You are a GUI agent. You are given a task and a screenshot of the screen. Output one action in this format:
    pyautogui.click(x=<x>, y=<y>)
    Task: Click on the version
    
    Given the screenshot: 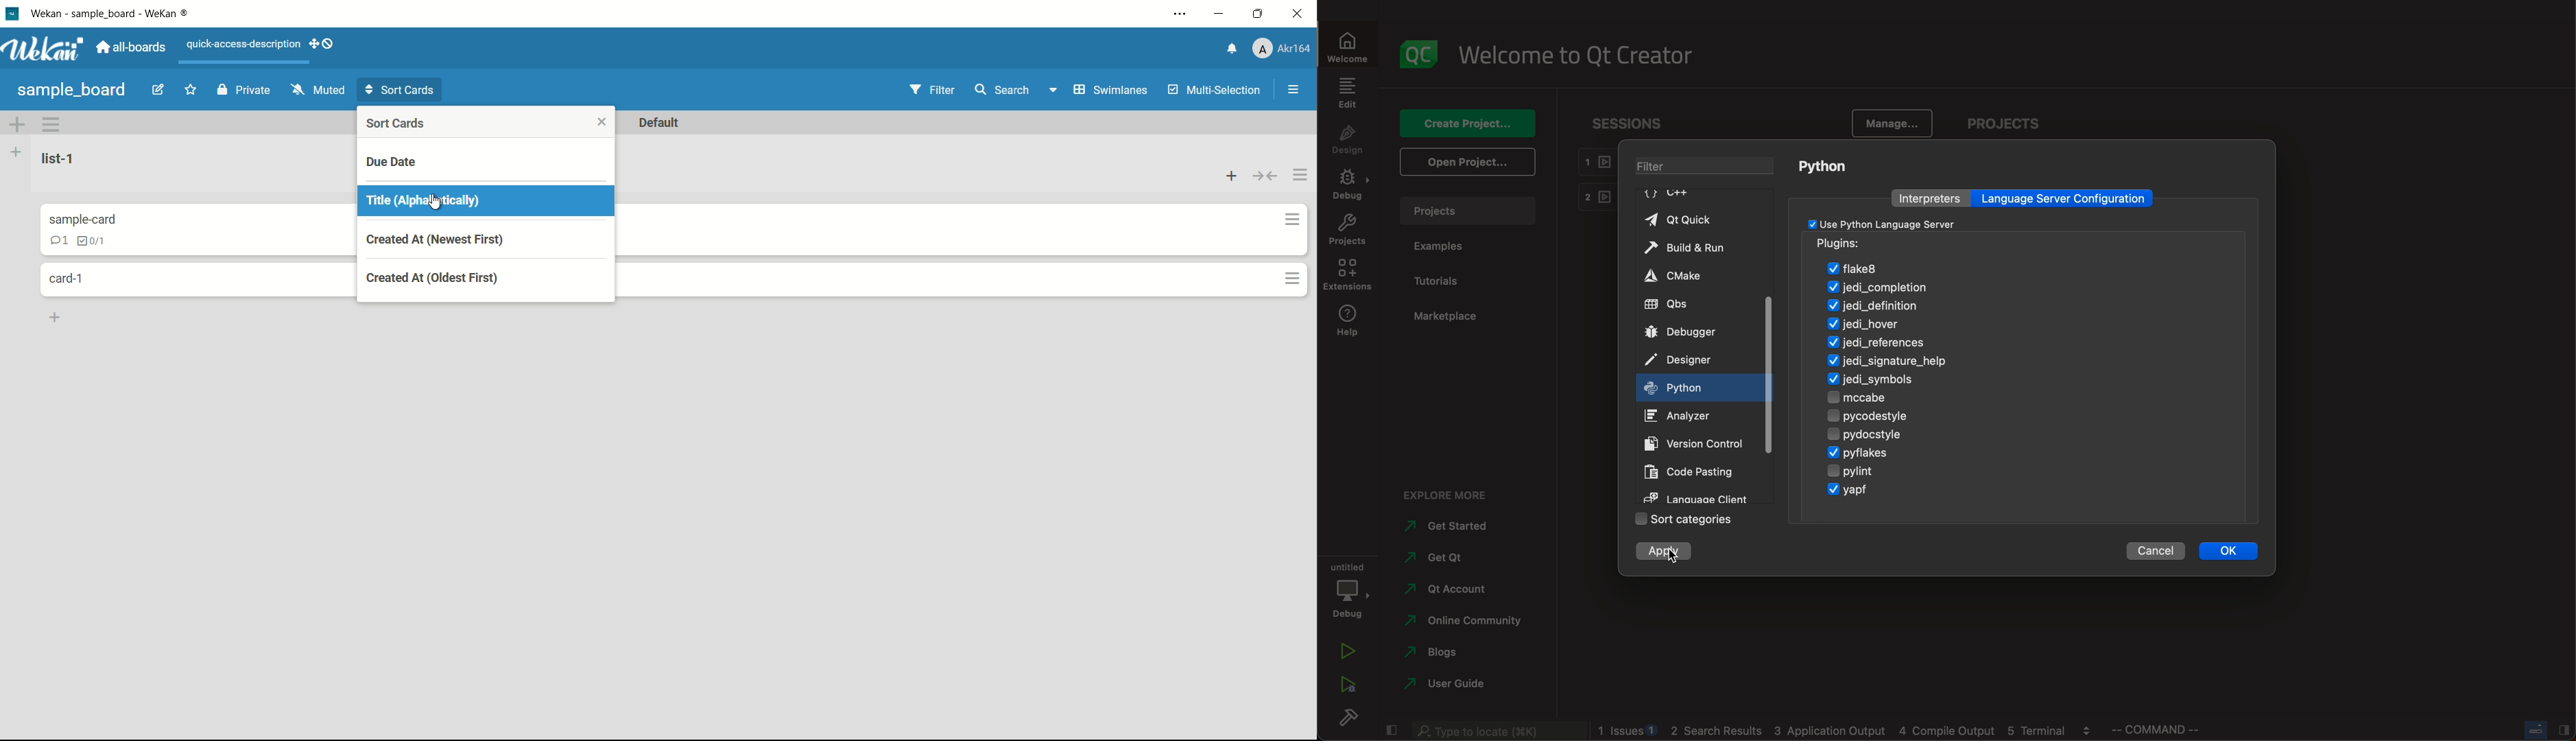 What is the action you would take?
    pyautogui.click(x=1697, y=443)
    